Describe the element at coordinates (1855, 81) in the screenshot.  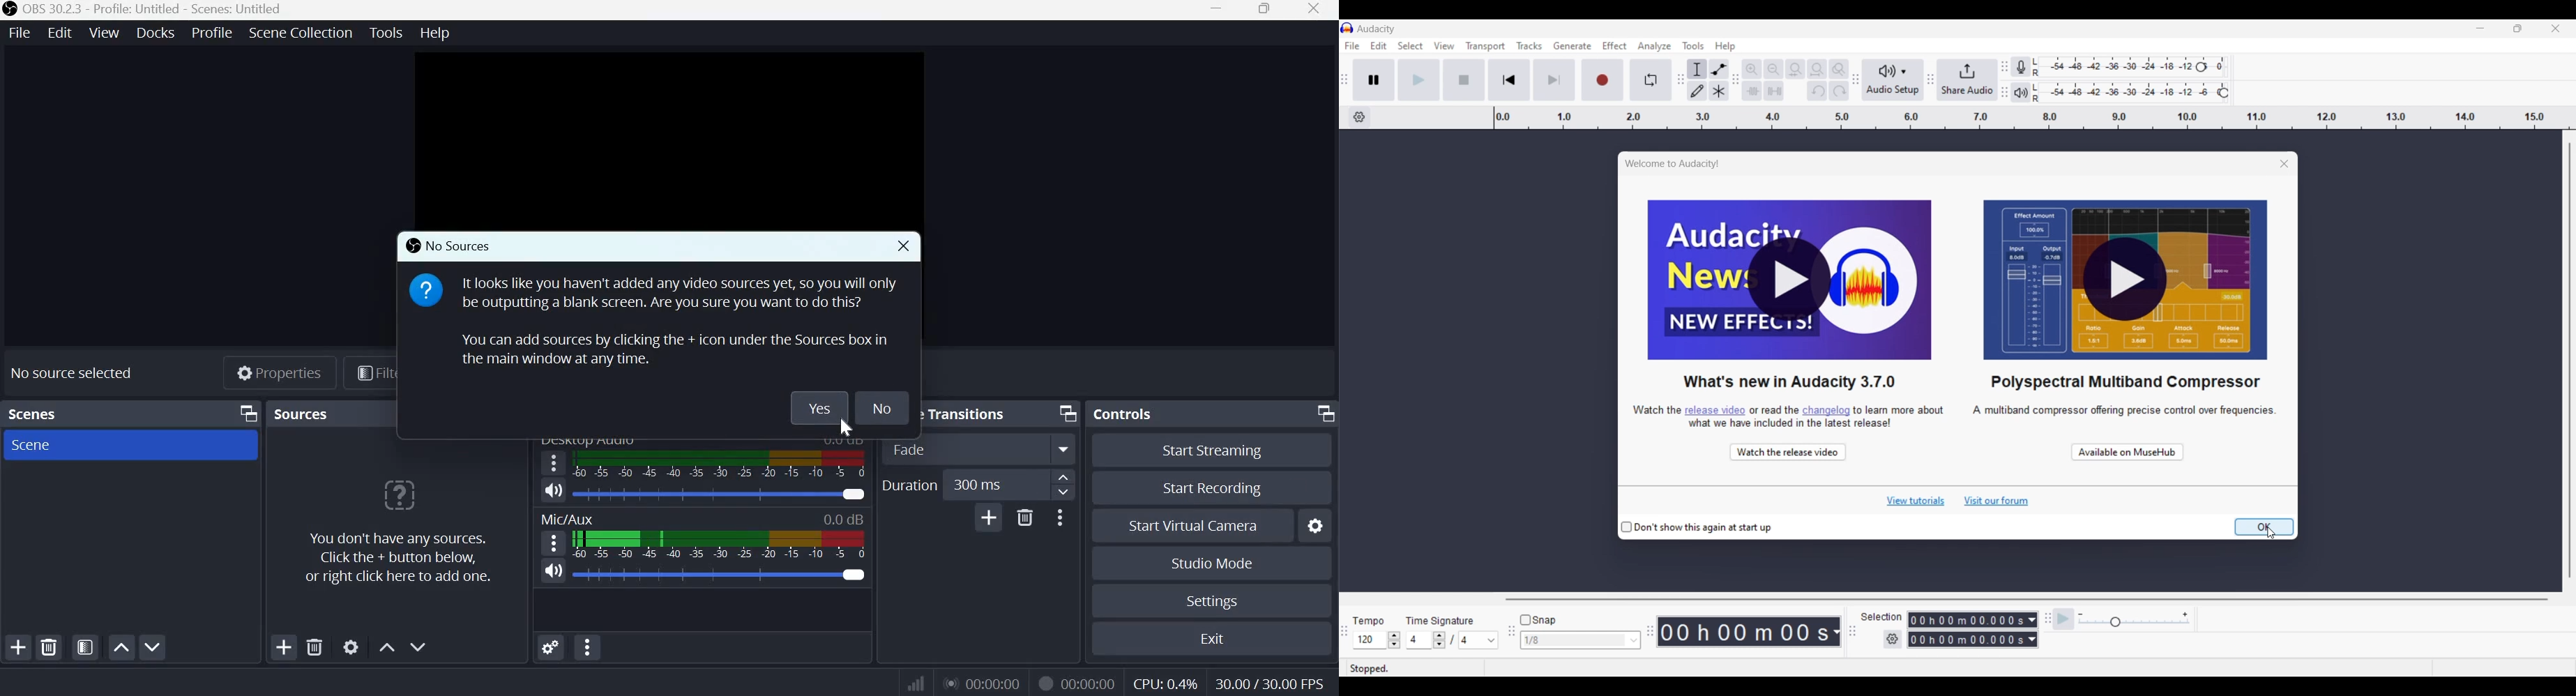
I see `toolbar` at that location.